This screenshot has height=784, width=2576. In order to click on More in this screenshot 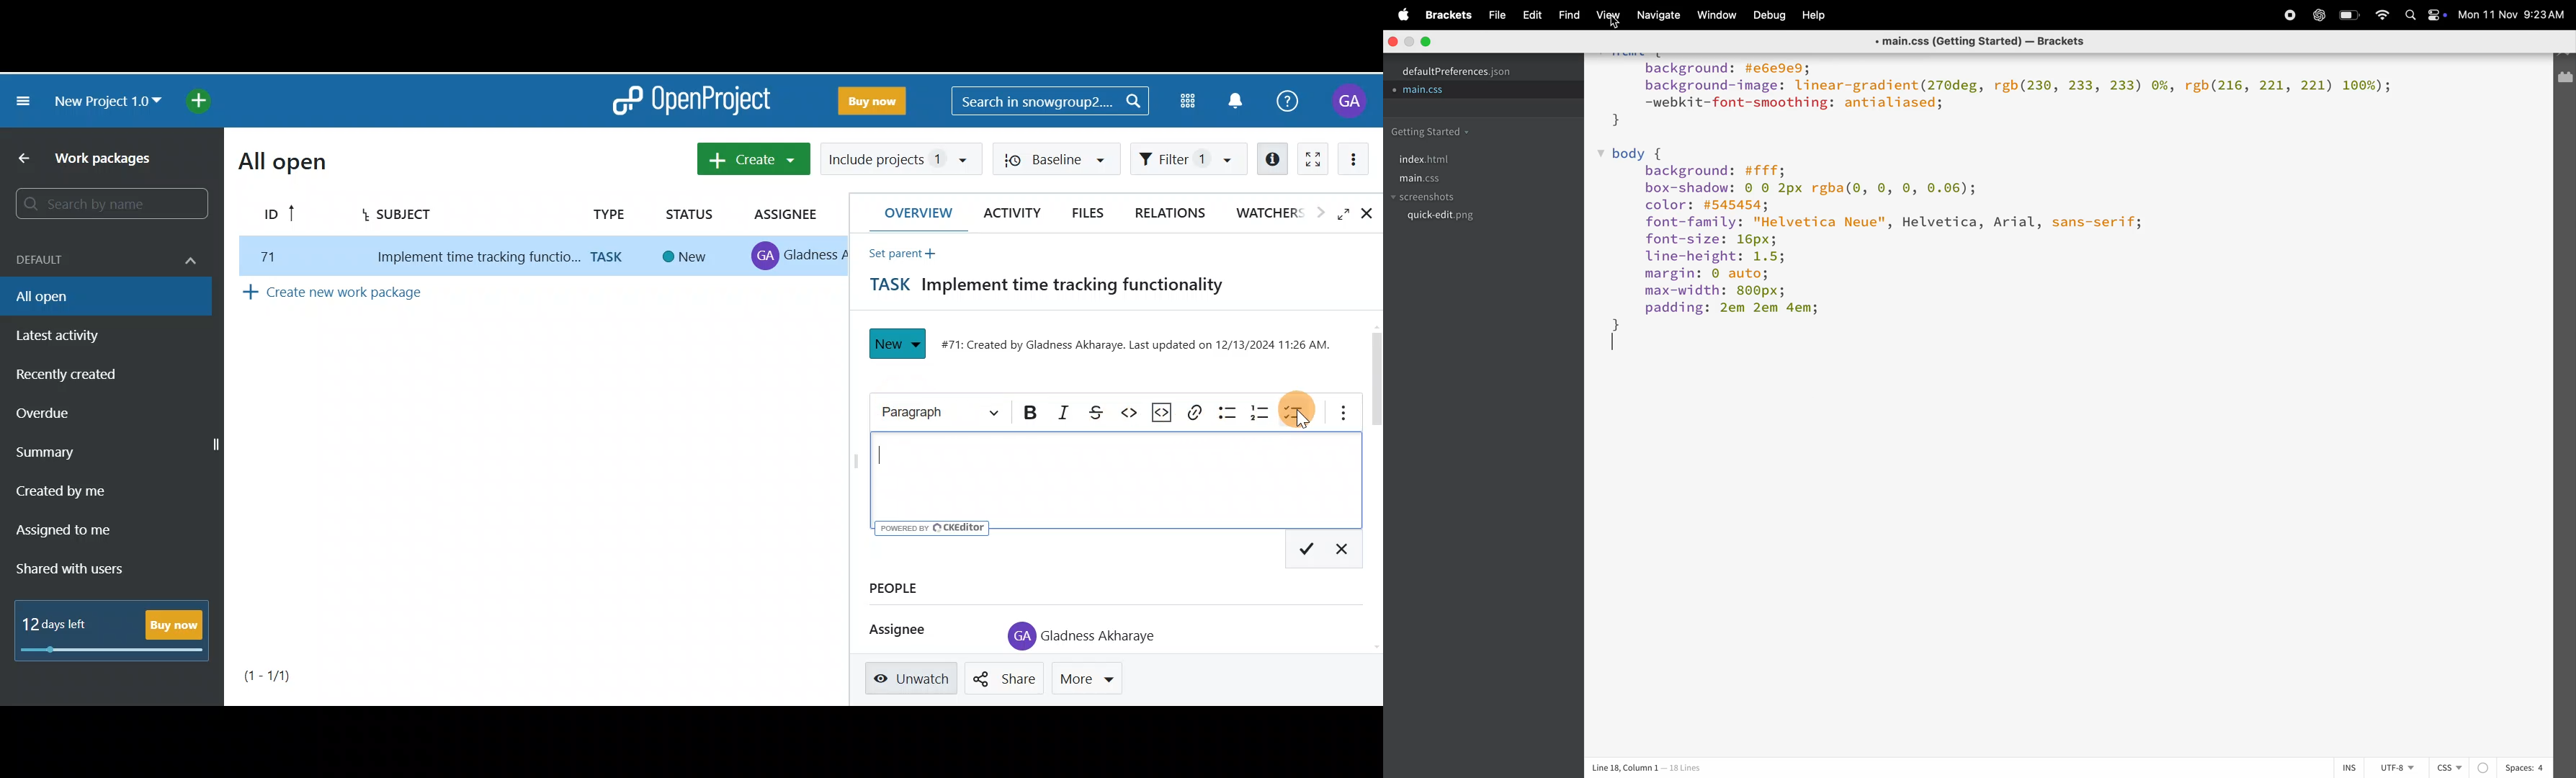, I will do `click(1093, 675)`.